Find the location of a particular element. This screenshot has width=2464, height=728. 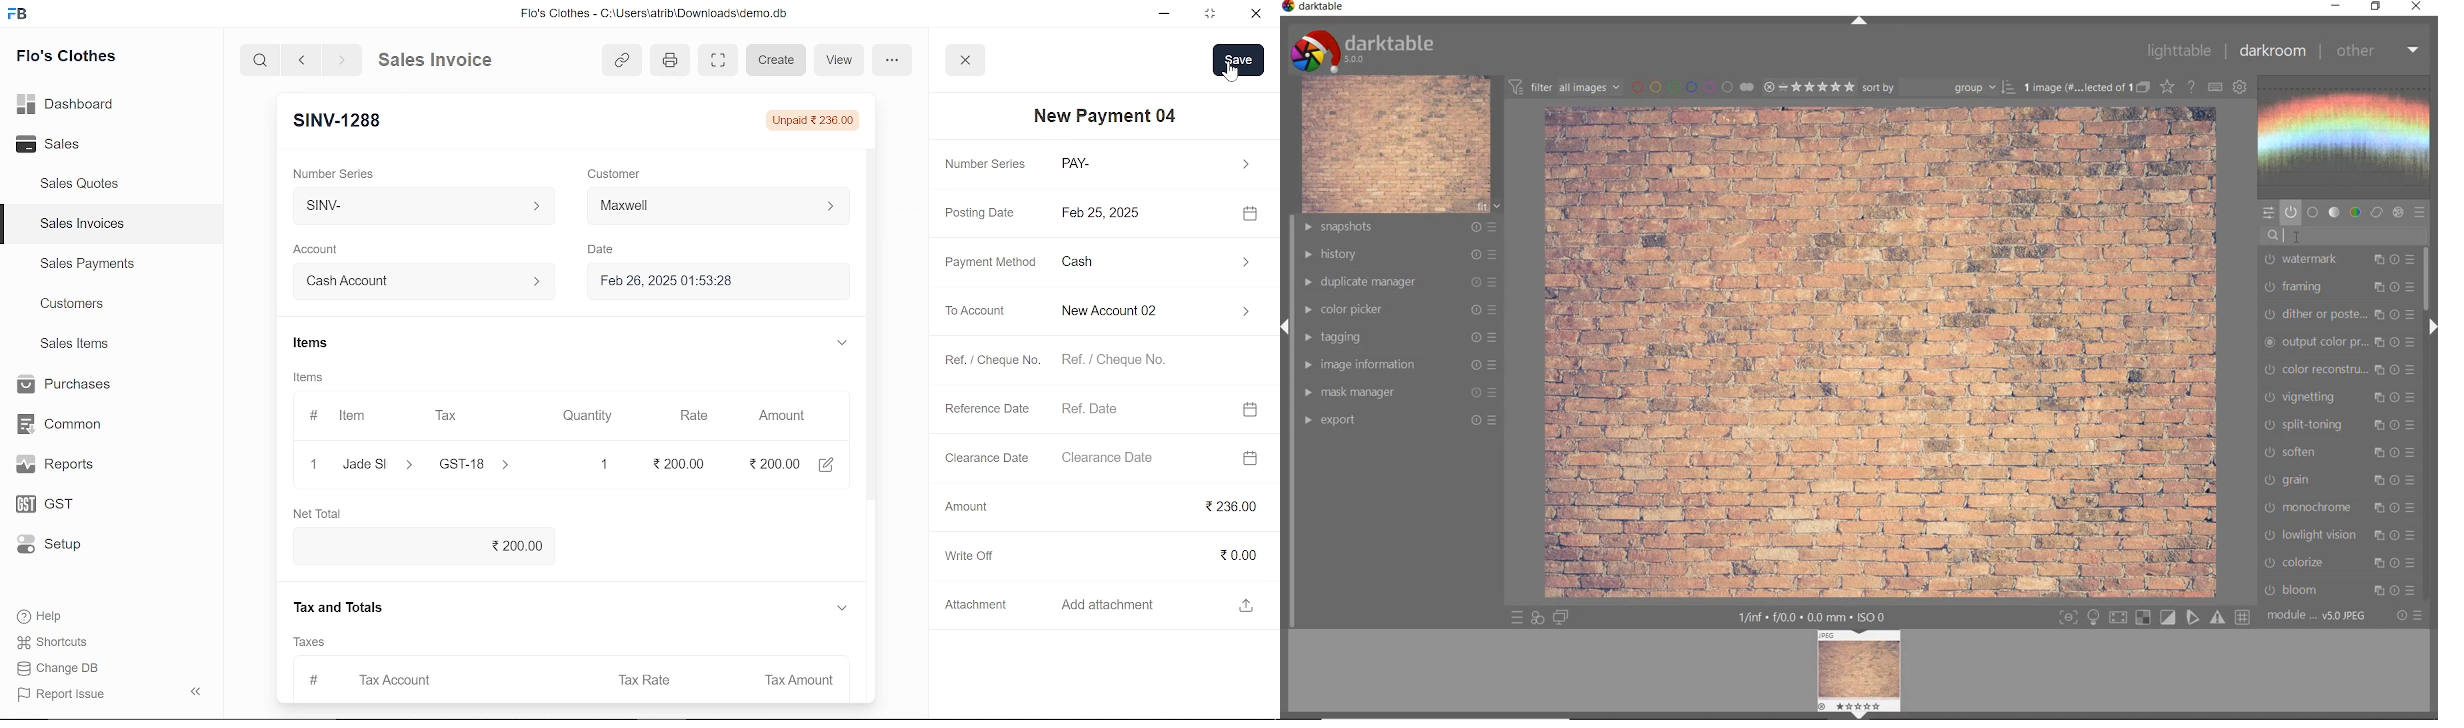

tagging is located at coordinates (1402, 337).